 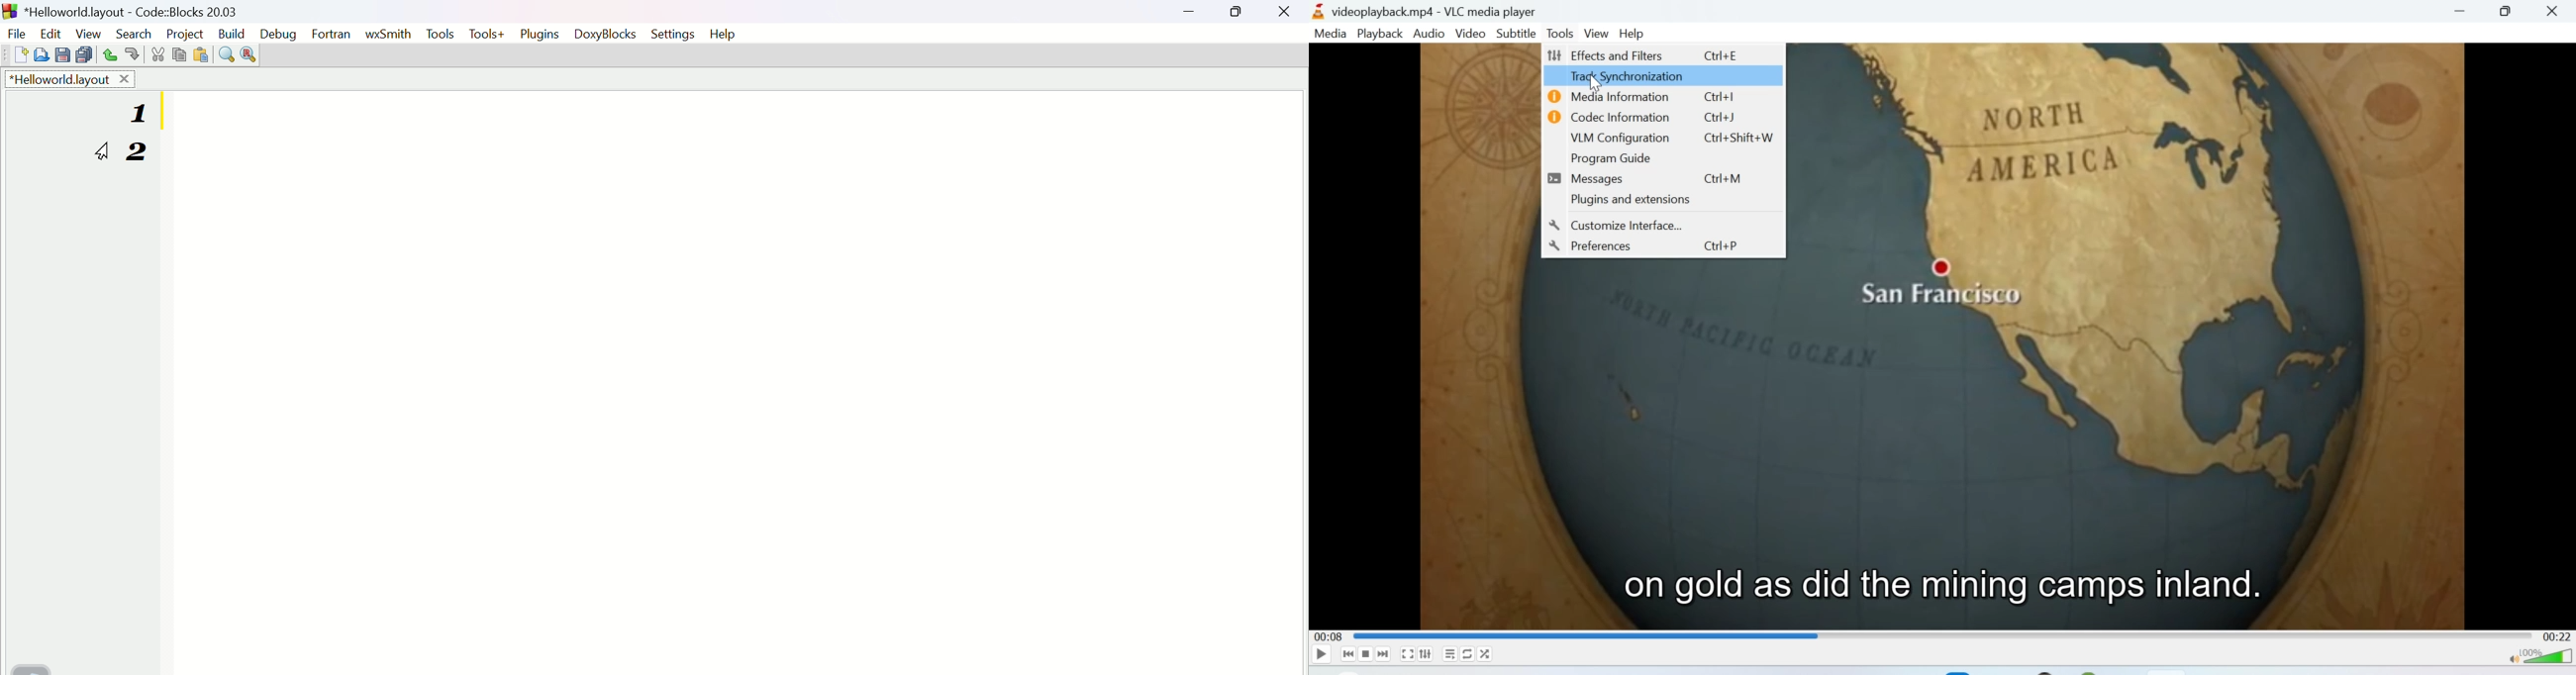 I want to click on Maximise, so click(x=1239, y=16).